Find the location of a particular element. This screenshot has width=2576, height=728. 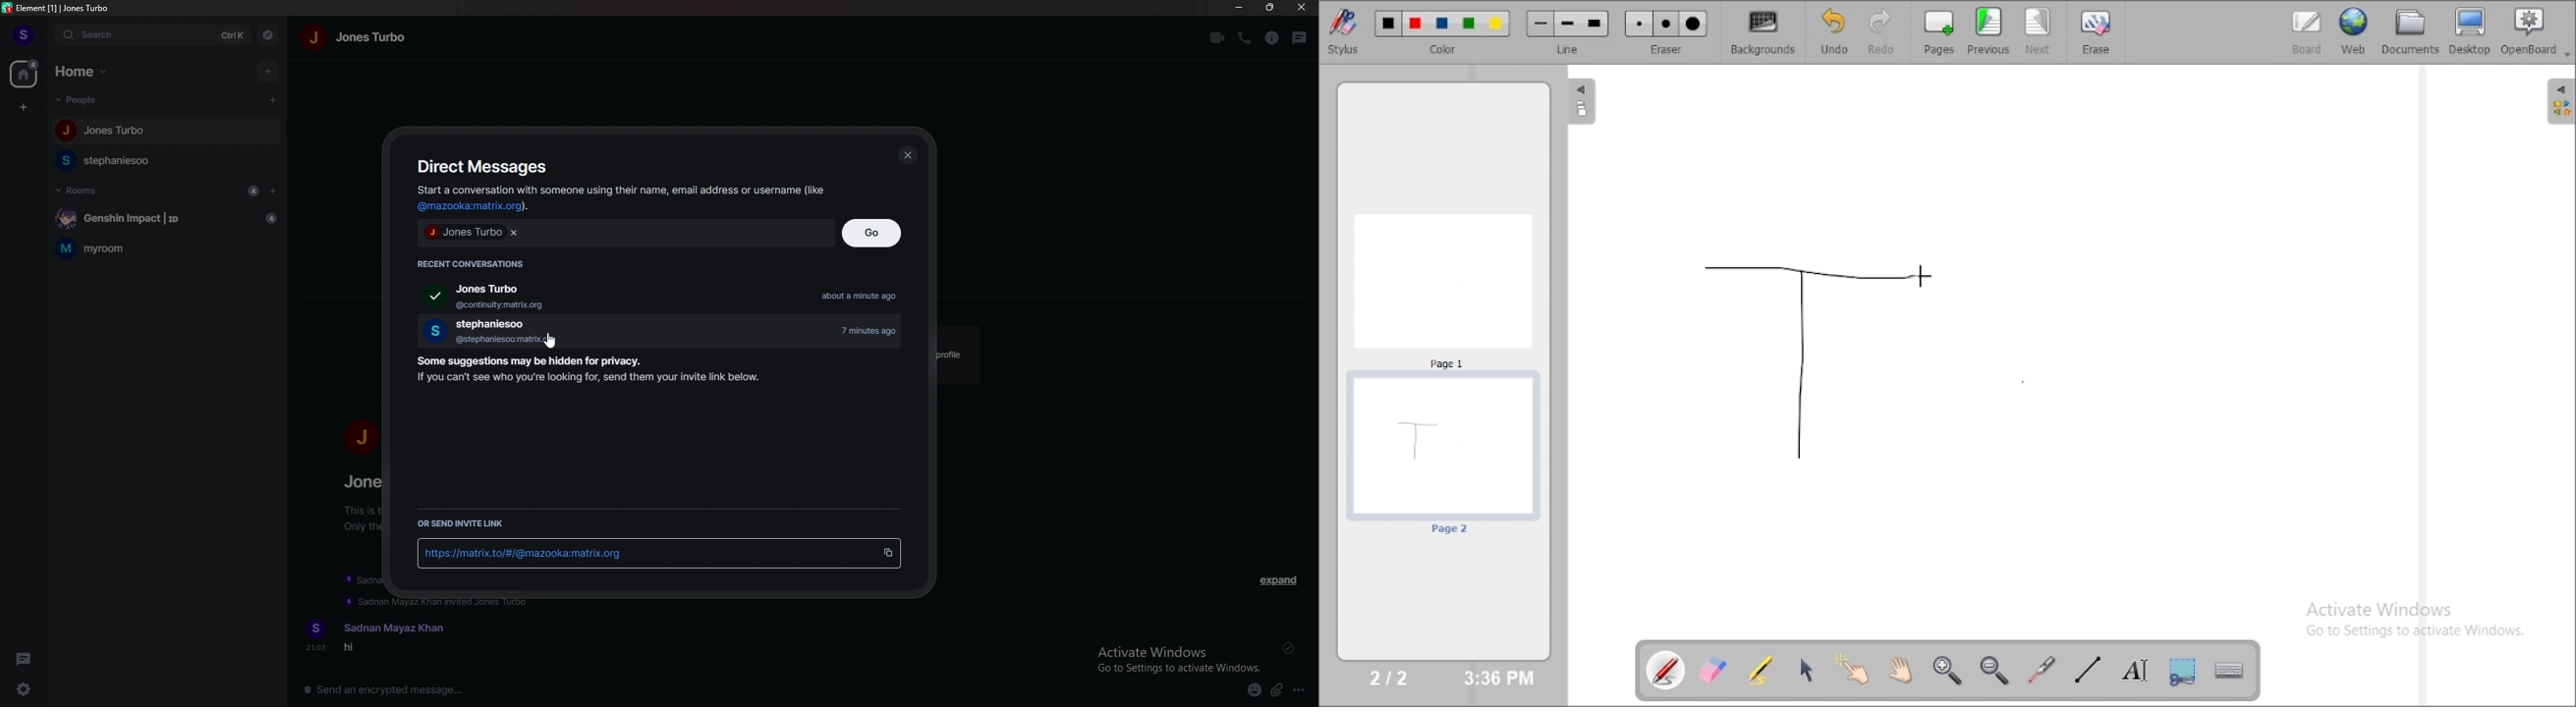

myroom is located at coordinates (167, 248).